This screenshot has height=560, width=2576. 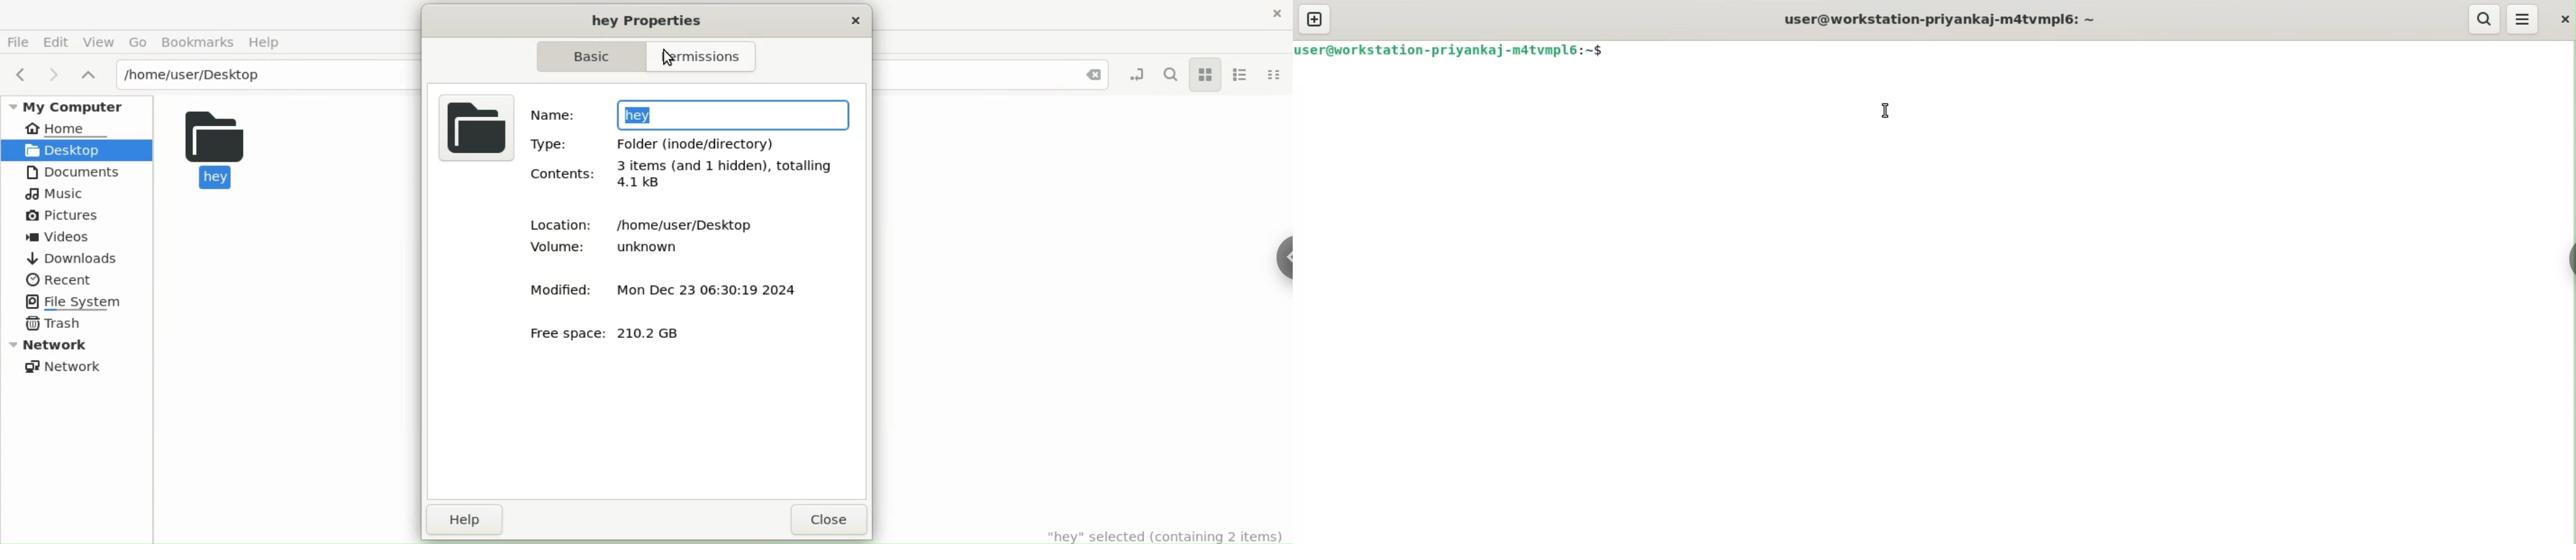 I want to click on /home/user/Desktop, so click(x=263, y=74).